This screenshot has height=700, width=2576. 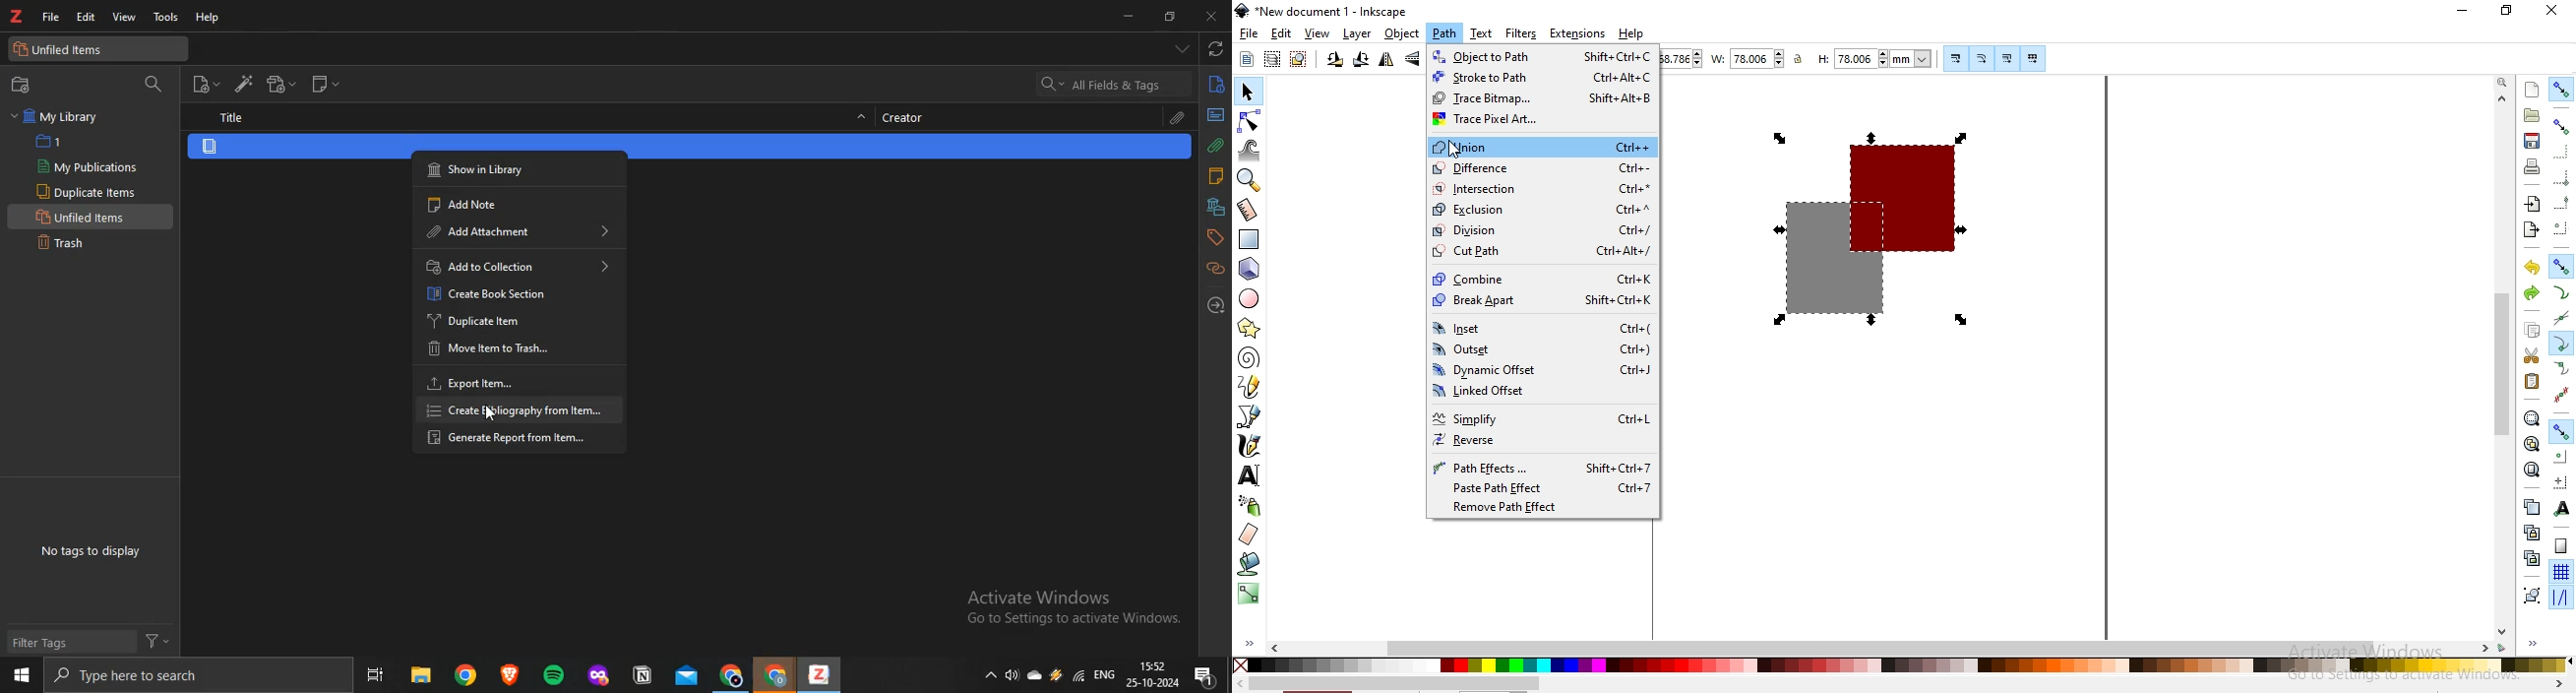 I want to click on layer, so click(x=1357, y=34).